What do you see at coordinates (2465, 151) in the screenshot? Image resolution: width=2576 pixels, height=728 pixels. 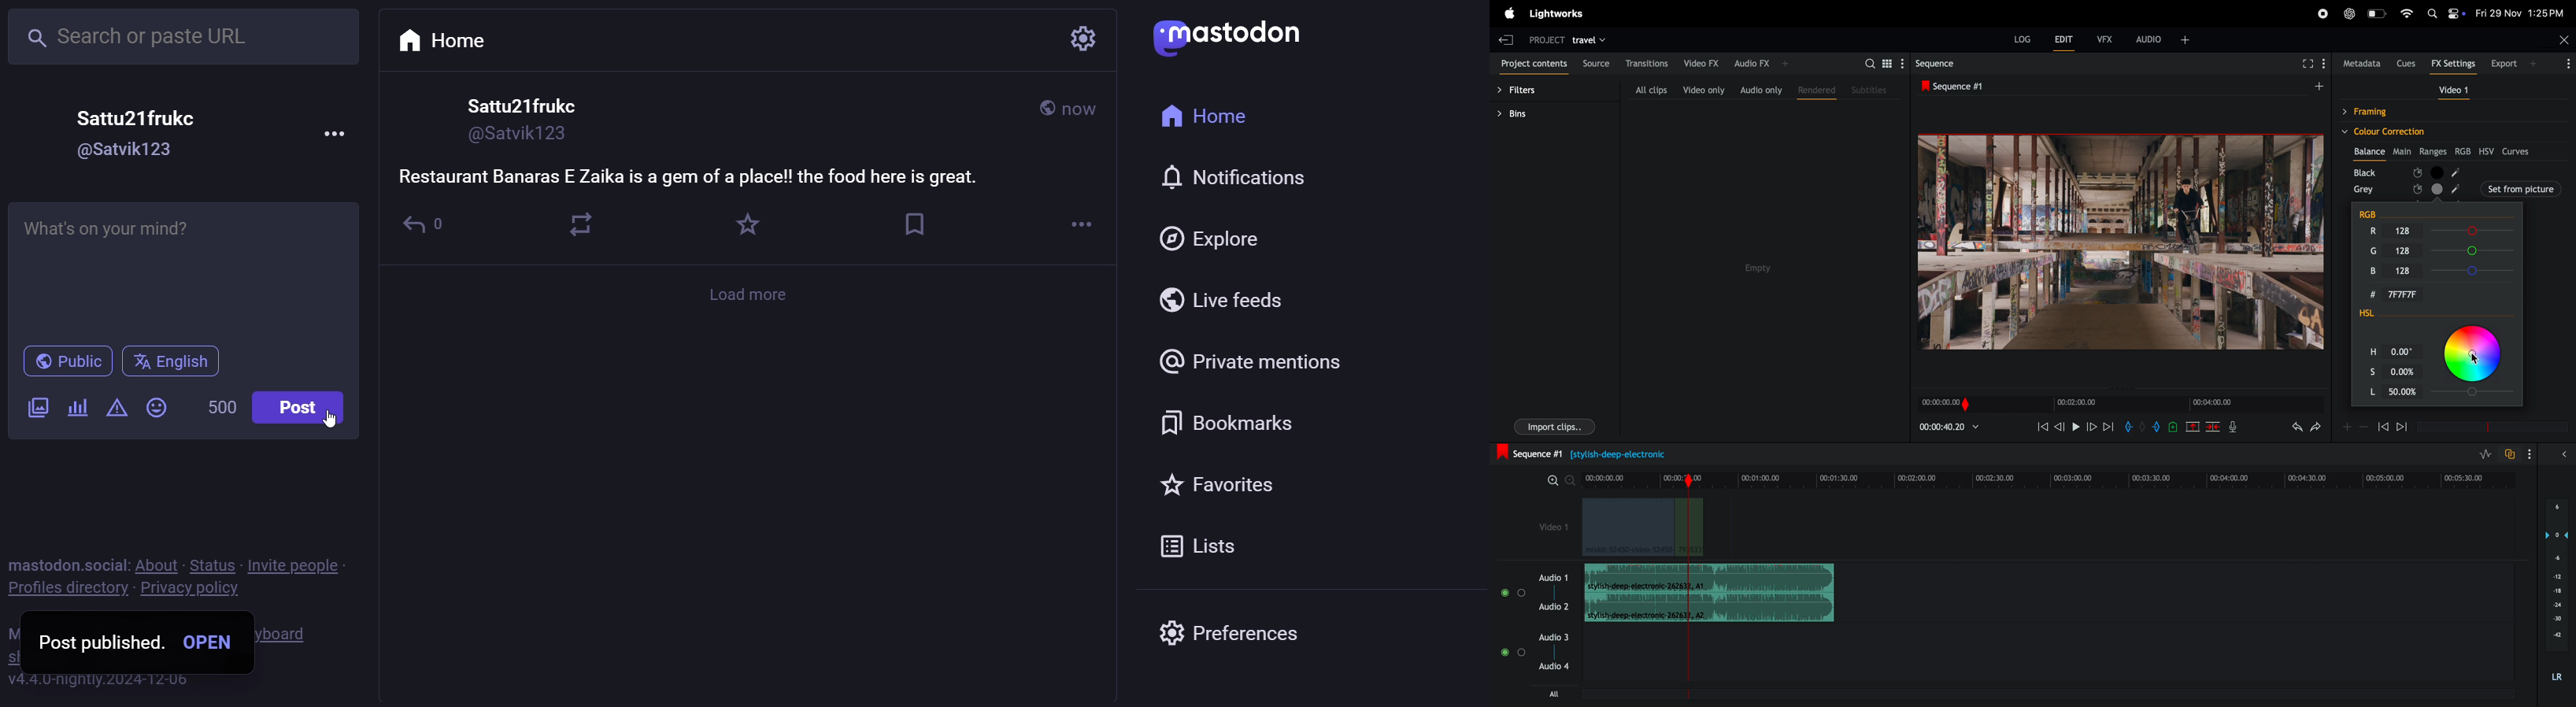 I see `rgb` at bounding box center [2465, 151].